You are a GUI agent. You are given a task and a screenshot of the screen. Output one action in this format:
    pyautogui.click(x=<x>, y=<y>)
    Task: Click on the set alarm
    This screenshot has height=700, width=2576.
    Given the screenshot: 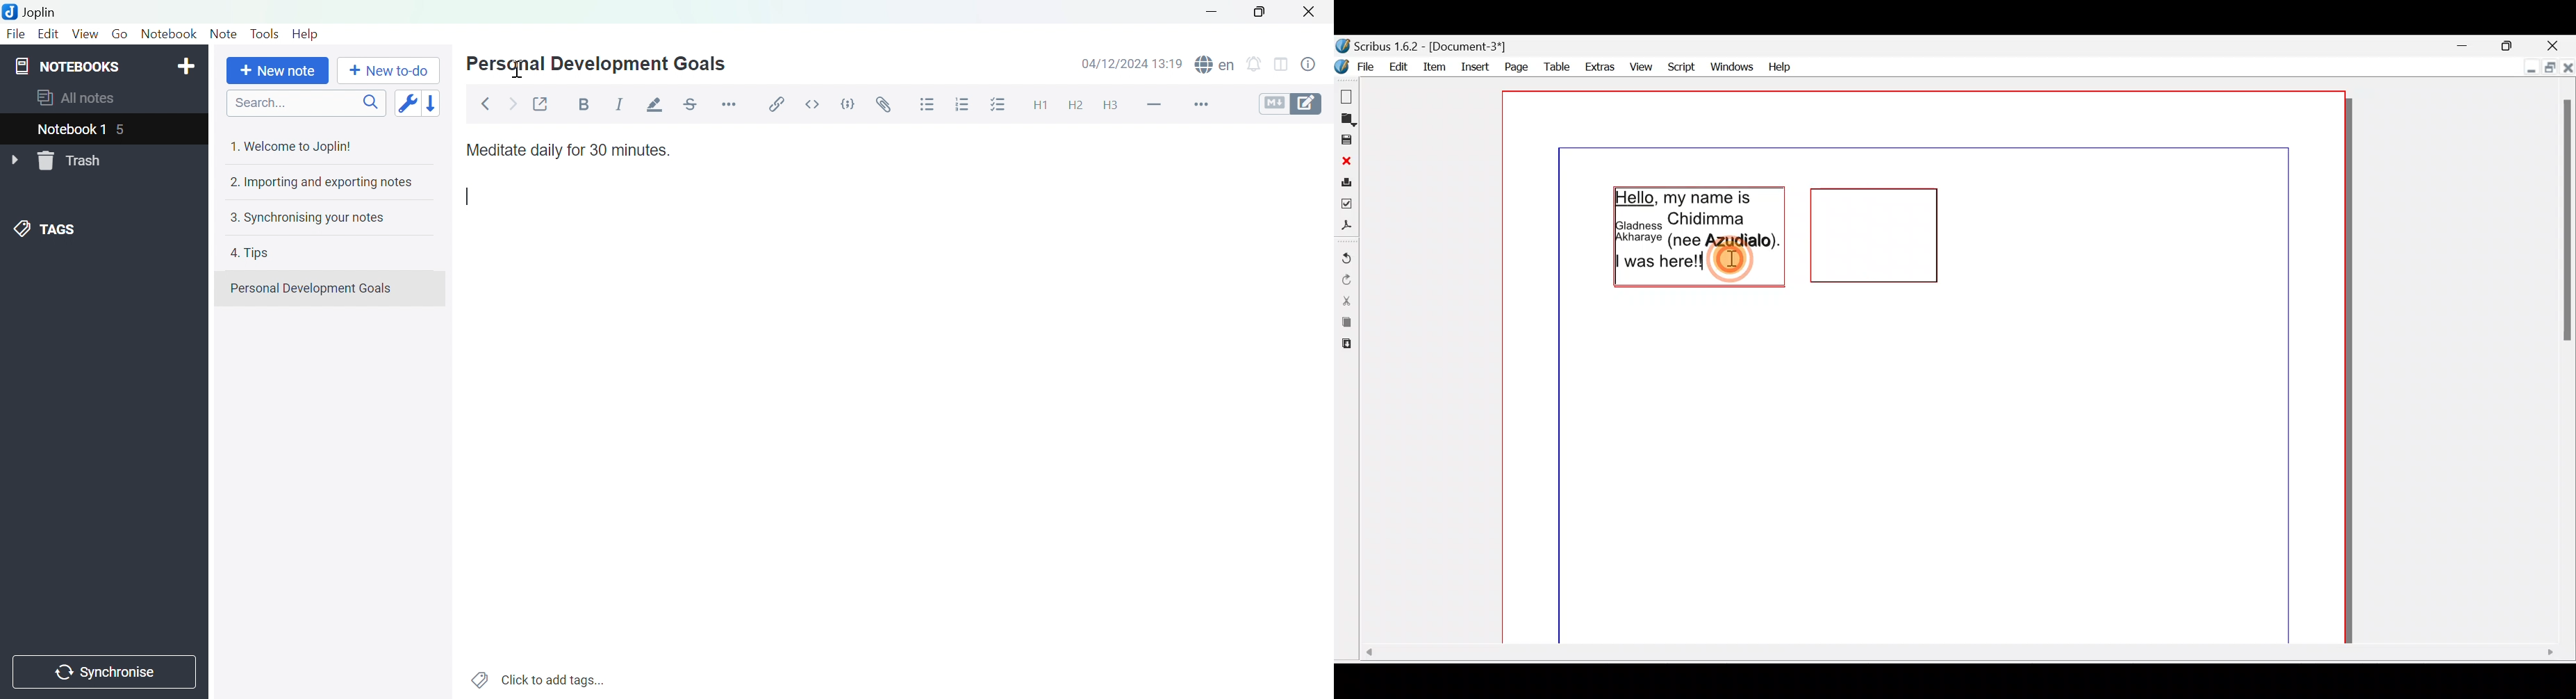 What is the action you would take?
    pyautogui.click(x=1257, y=67)
    